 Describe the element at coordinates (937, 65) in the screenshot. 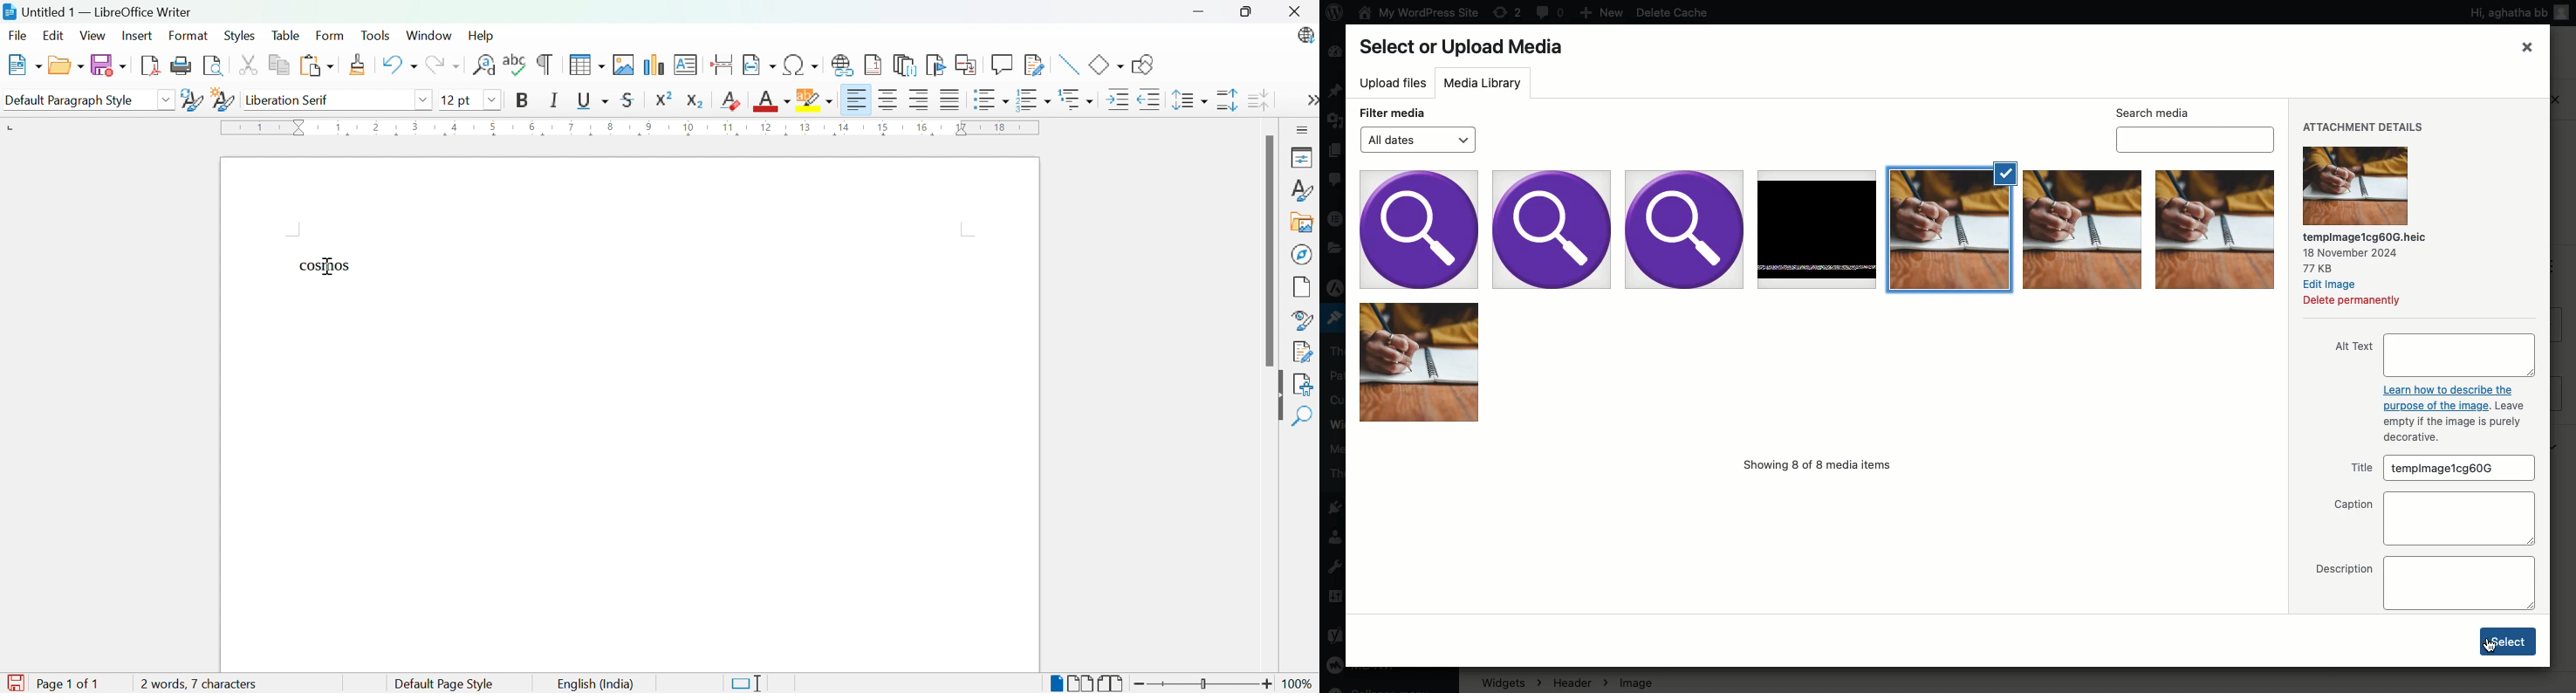

I see `Insert bookmark` at that location.